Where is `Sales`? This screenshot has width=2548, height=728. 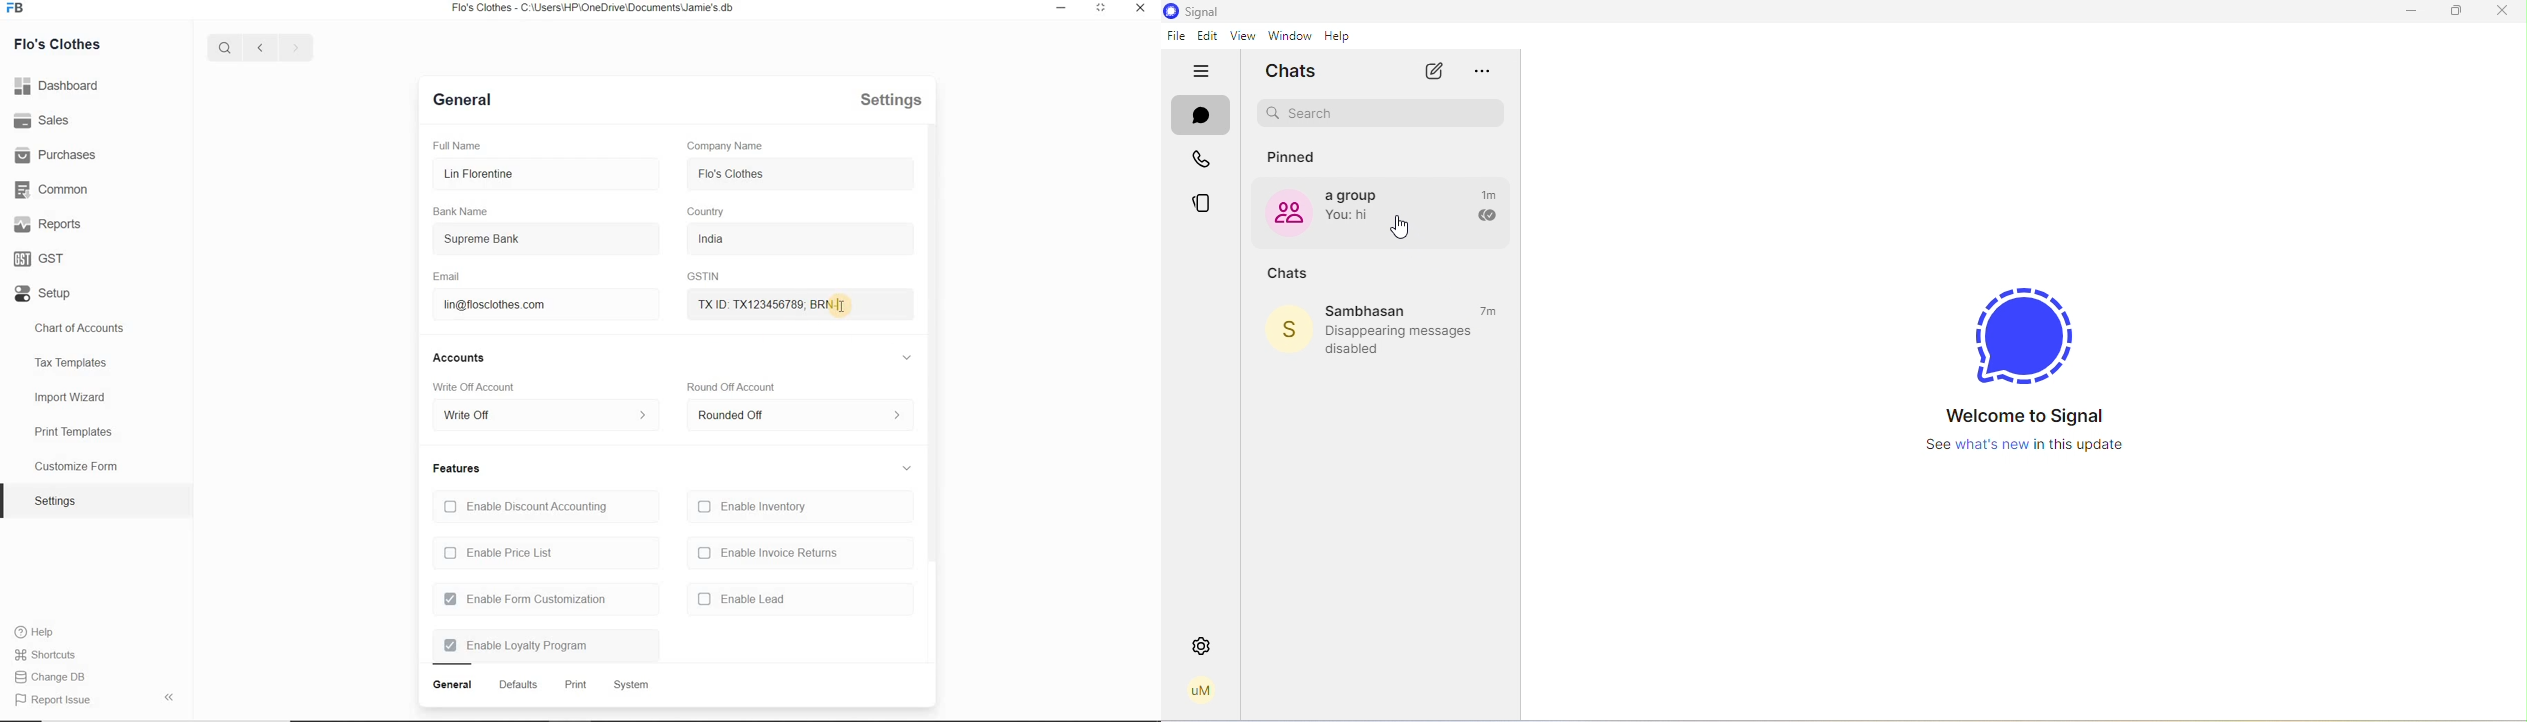 Sales is located at coordinates (44, 122).